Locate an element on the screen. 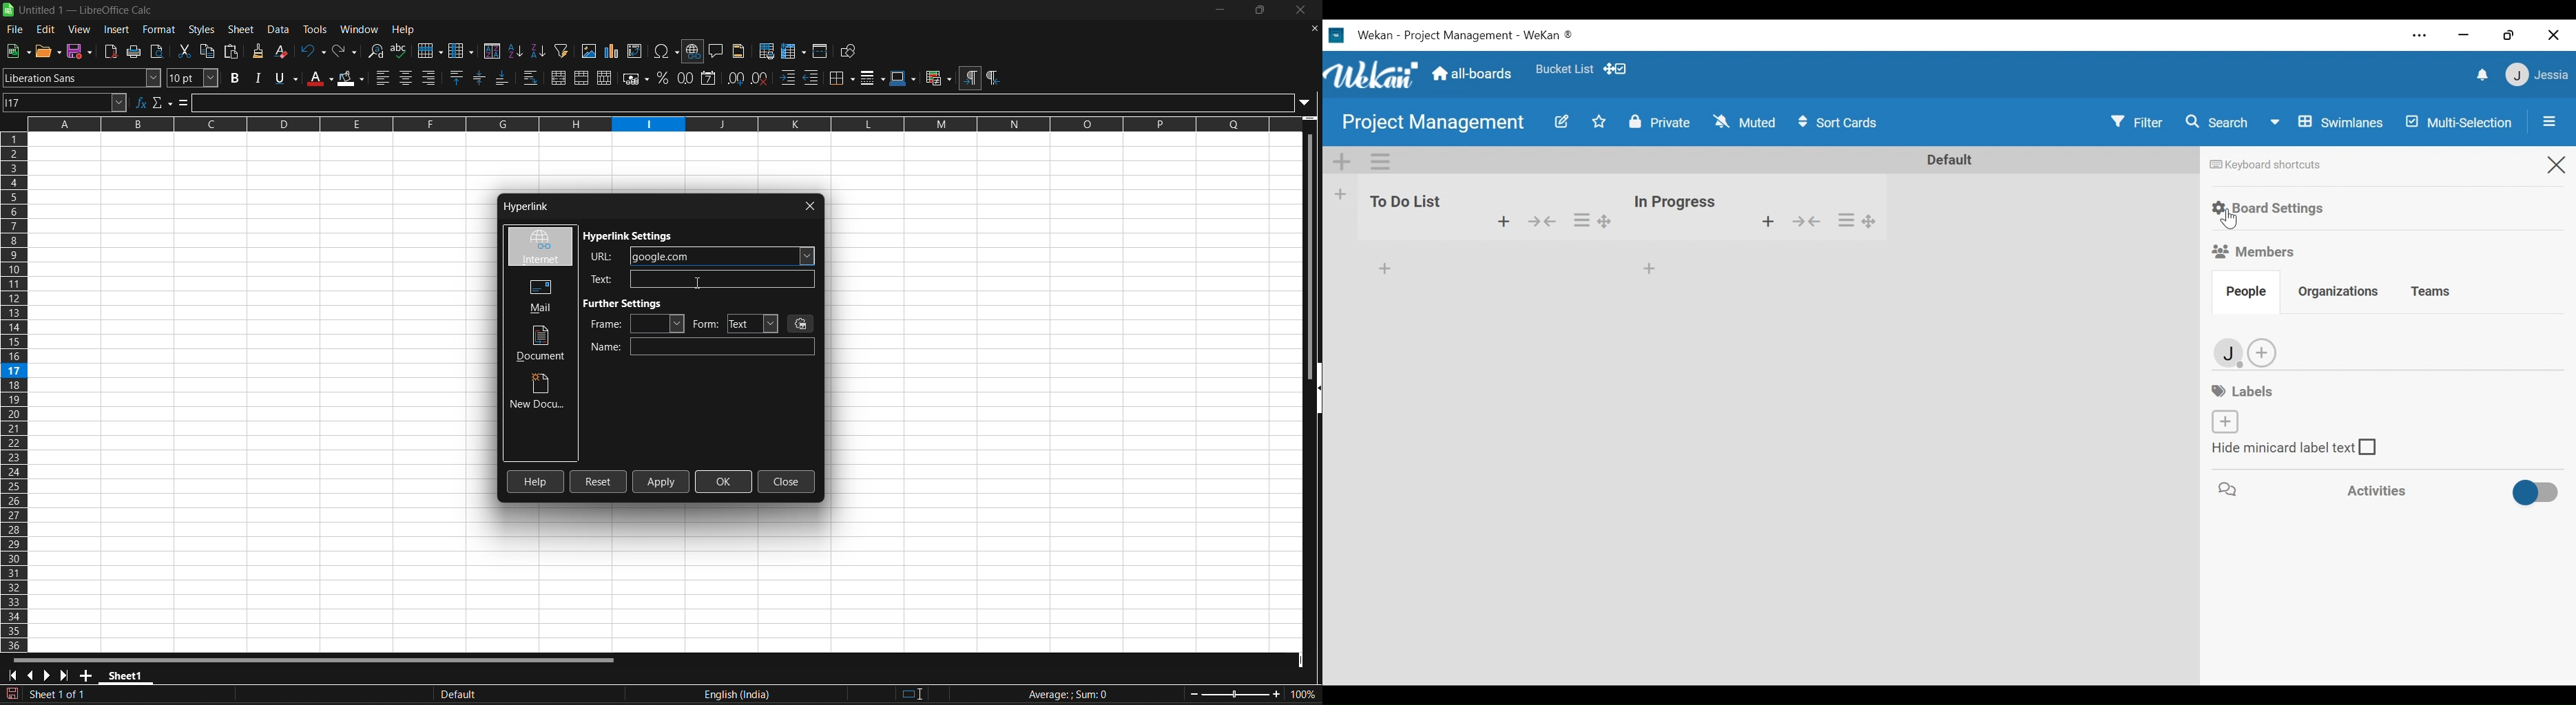  underline is located at coordinates (285, 78).